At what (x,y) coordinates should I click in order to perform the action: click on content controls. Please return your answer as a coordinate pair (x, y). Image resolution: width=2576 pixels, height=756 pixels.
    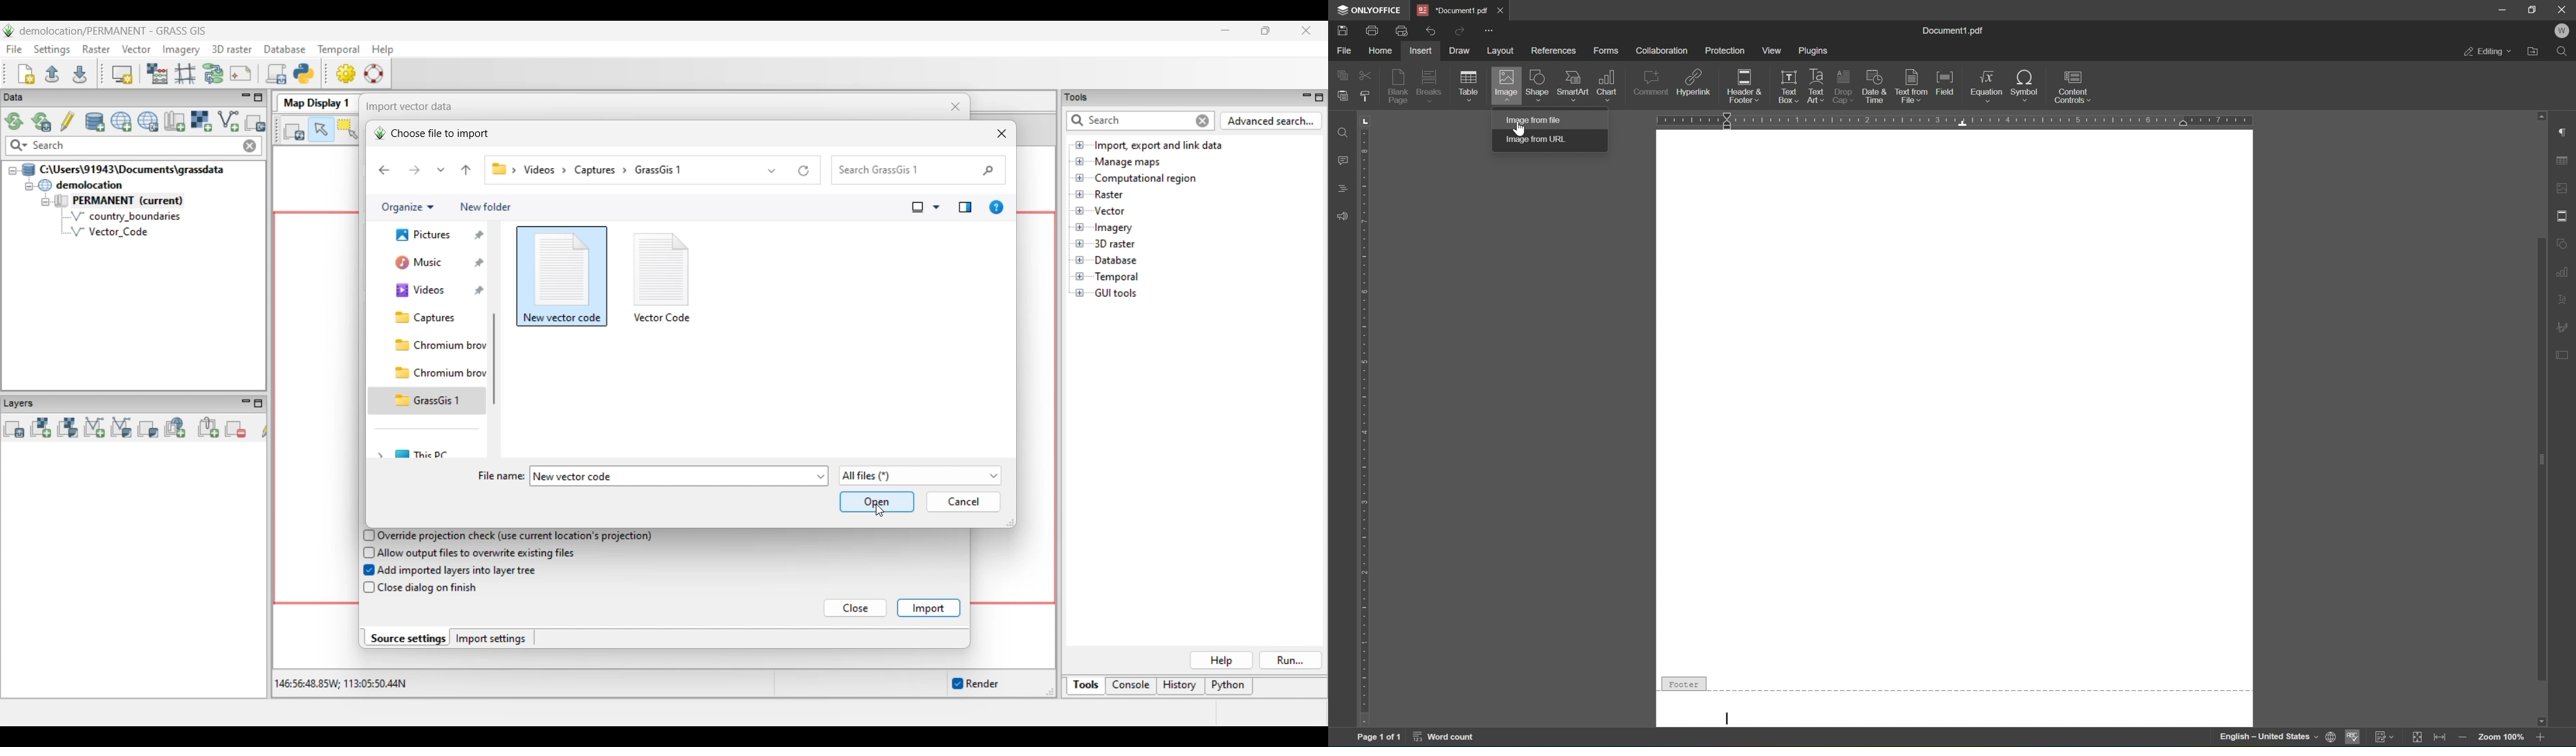
    Looking at the image, I should click on (2073, 86).